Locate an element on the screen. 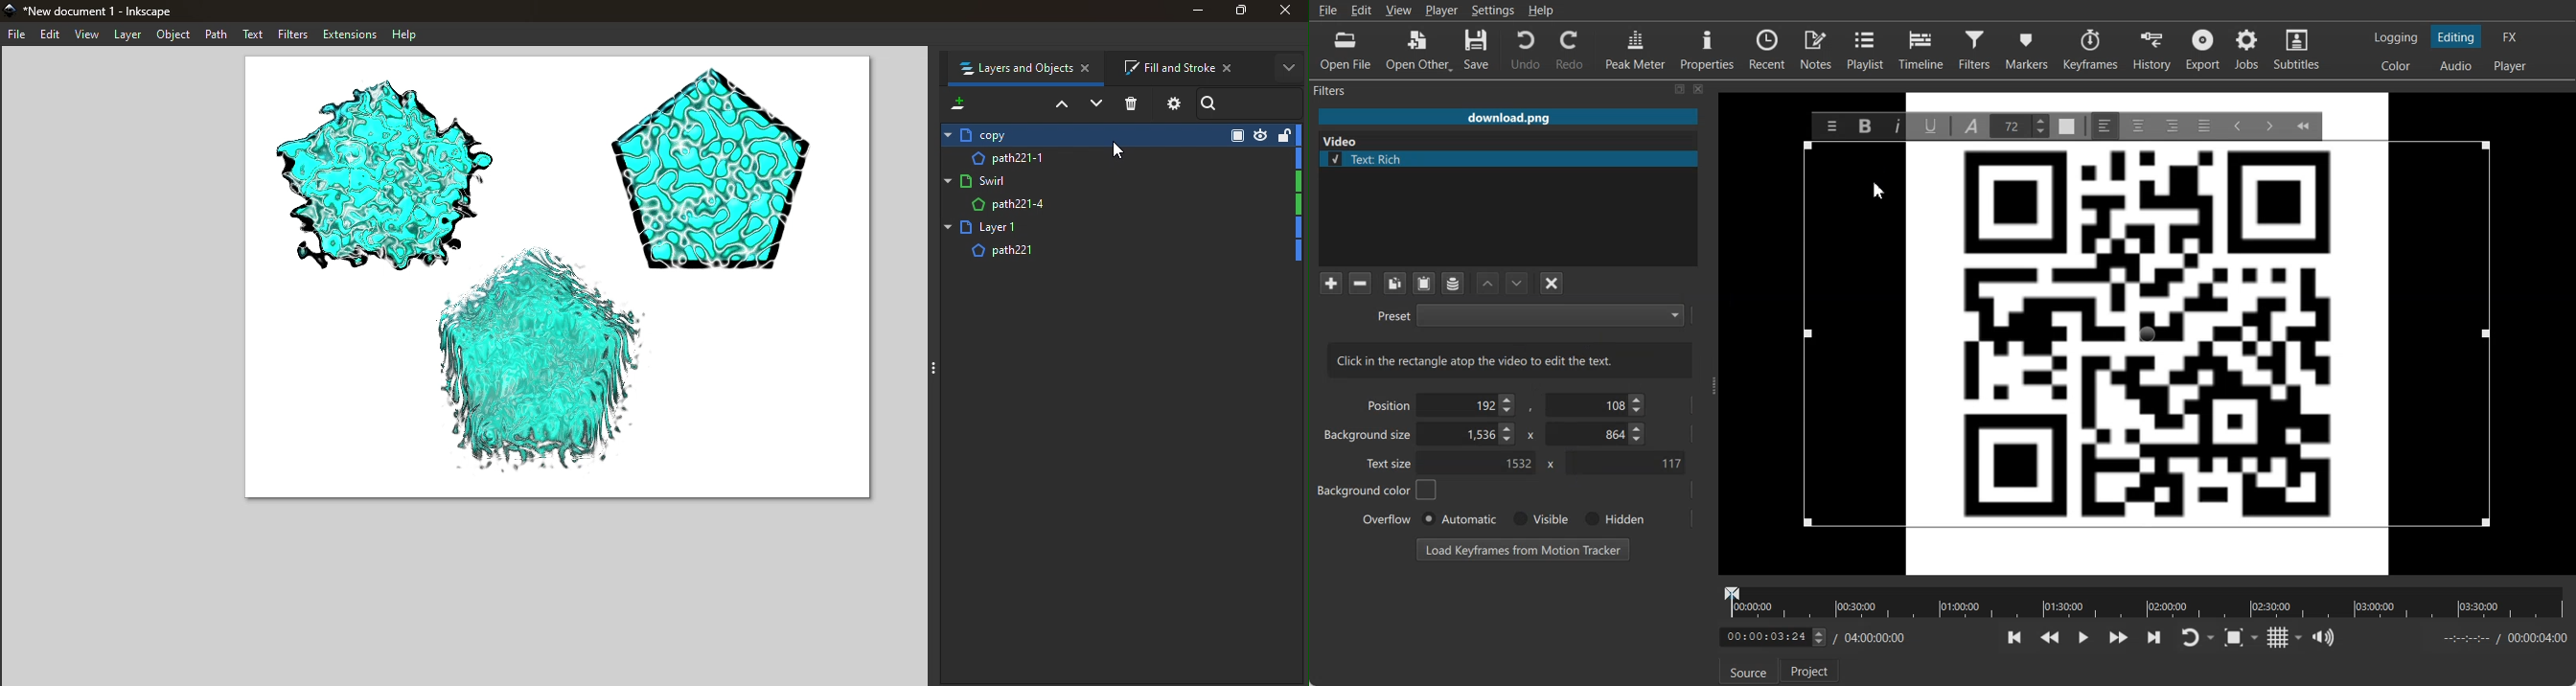 Image resolution: width=2576 pixels, height=700 pixels. Switching to the Editing layout is located at coordinates (2456, 37).